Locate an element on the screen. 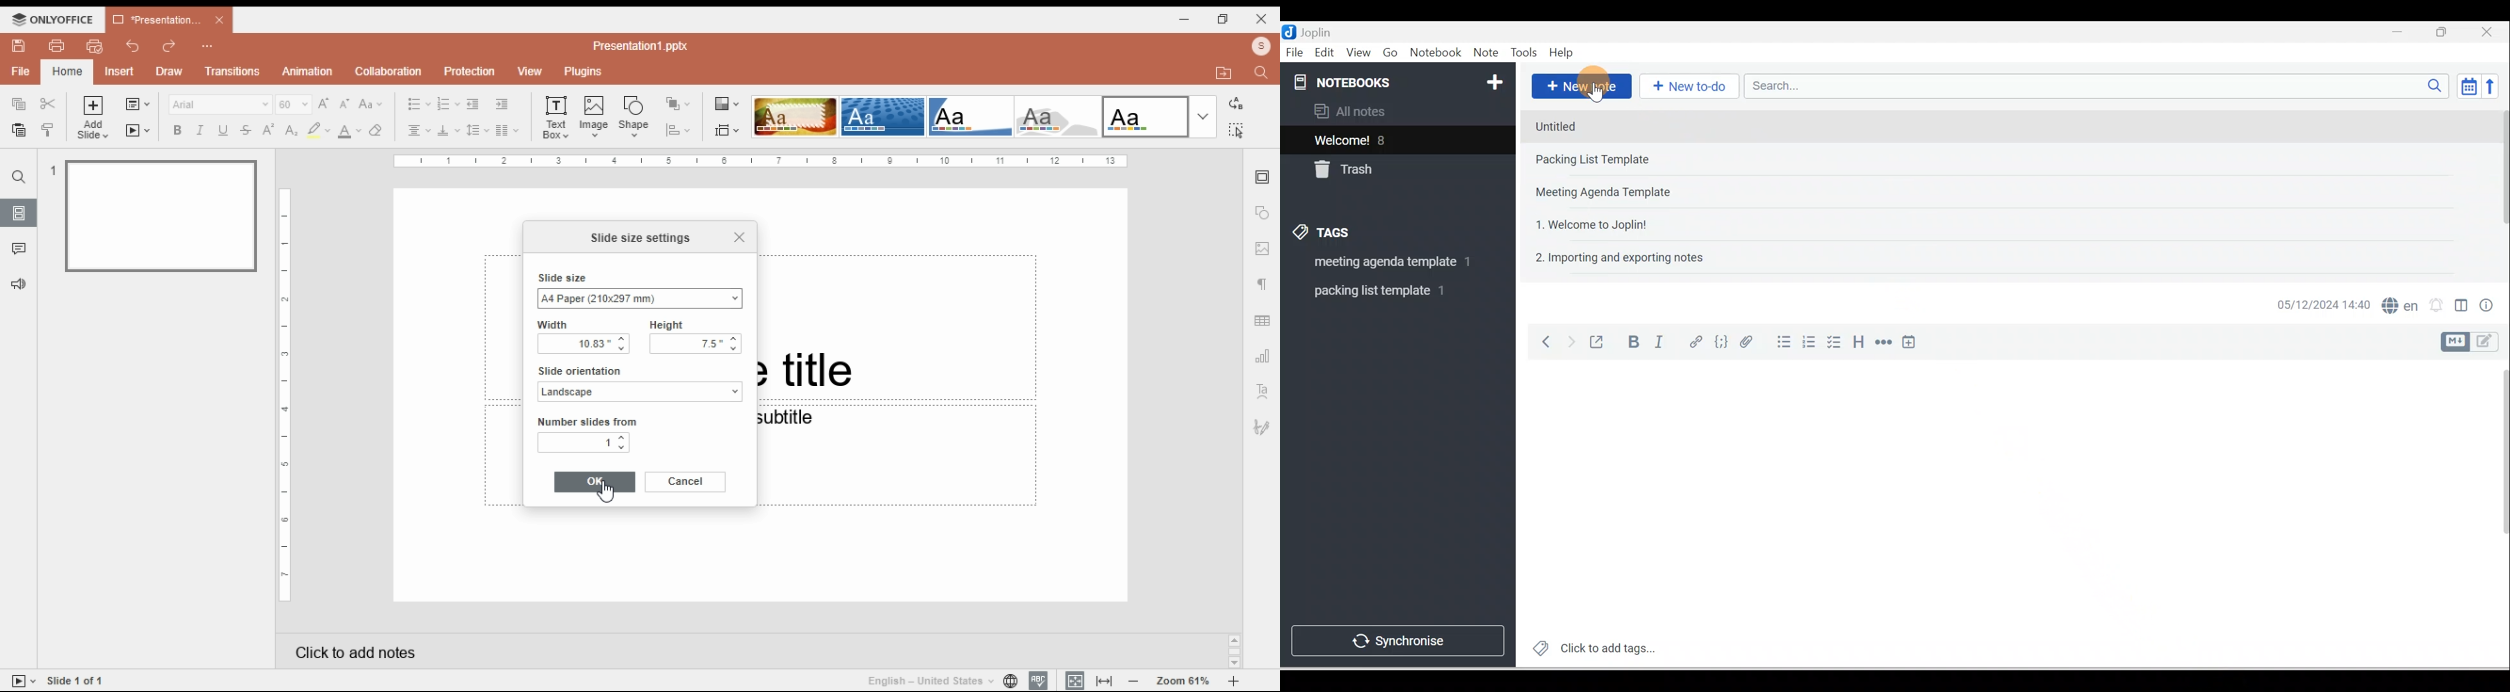 The height and width of the screenshot is (700, 2520). Scroll bar is located at coordinates (2500, 190).